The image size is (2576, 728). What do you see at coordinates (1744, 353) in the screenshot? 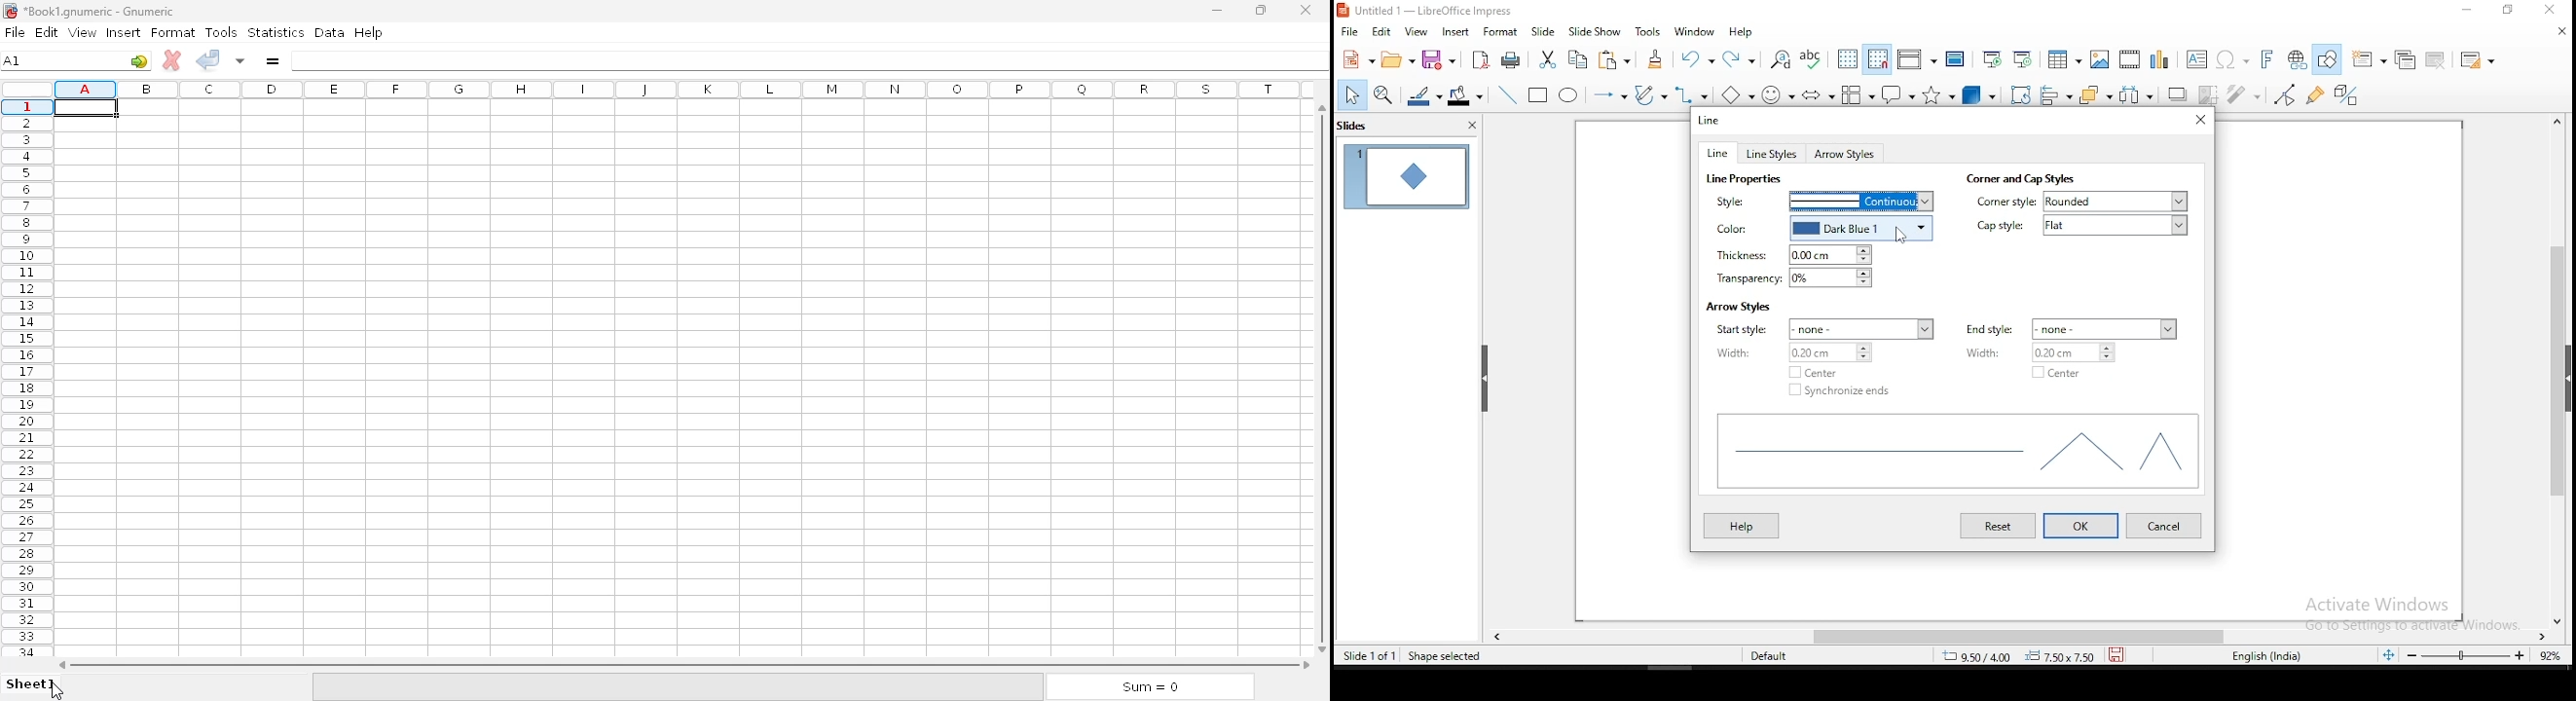
I see `width` at bounding box center [1744, 353].